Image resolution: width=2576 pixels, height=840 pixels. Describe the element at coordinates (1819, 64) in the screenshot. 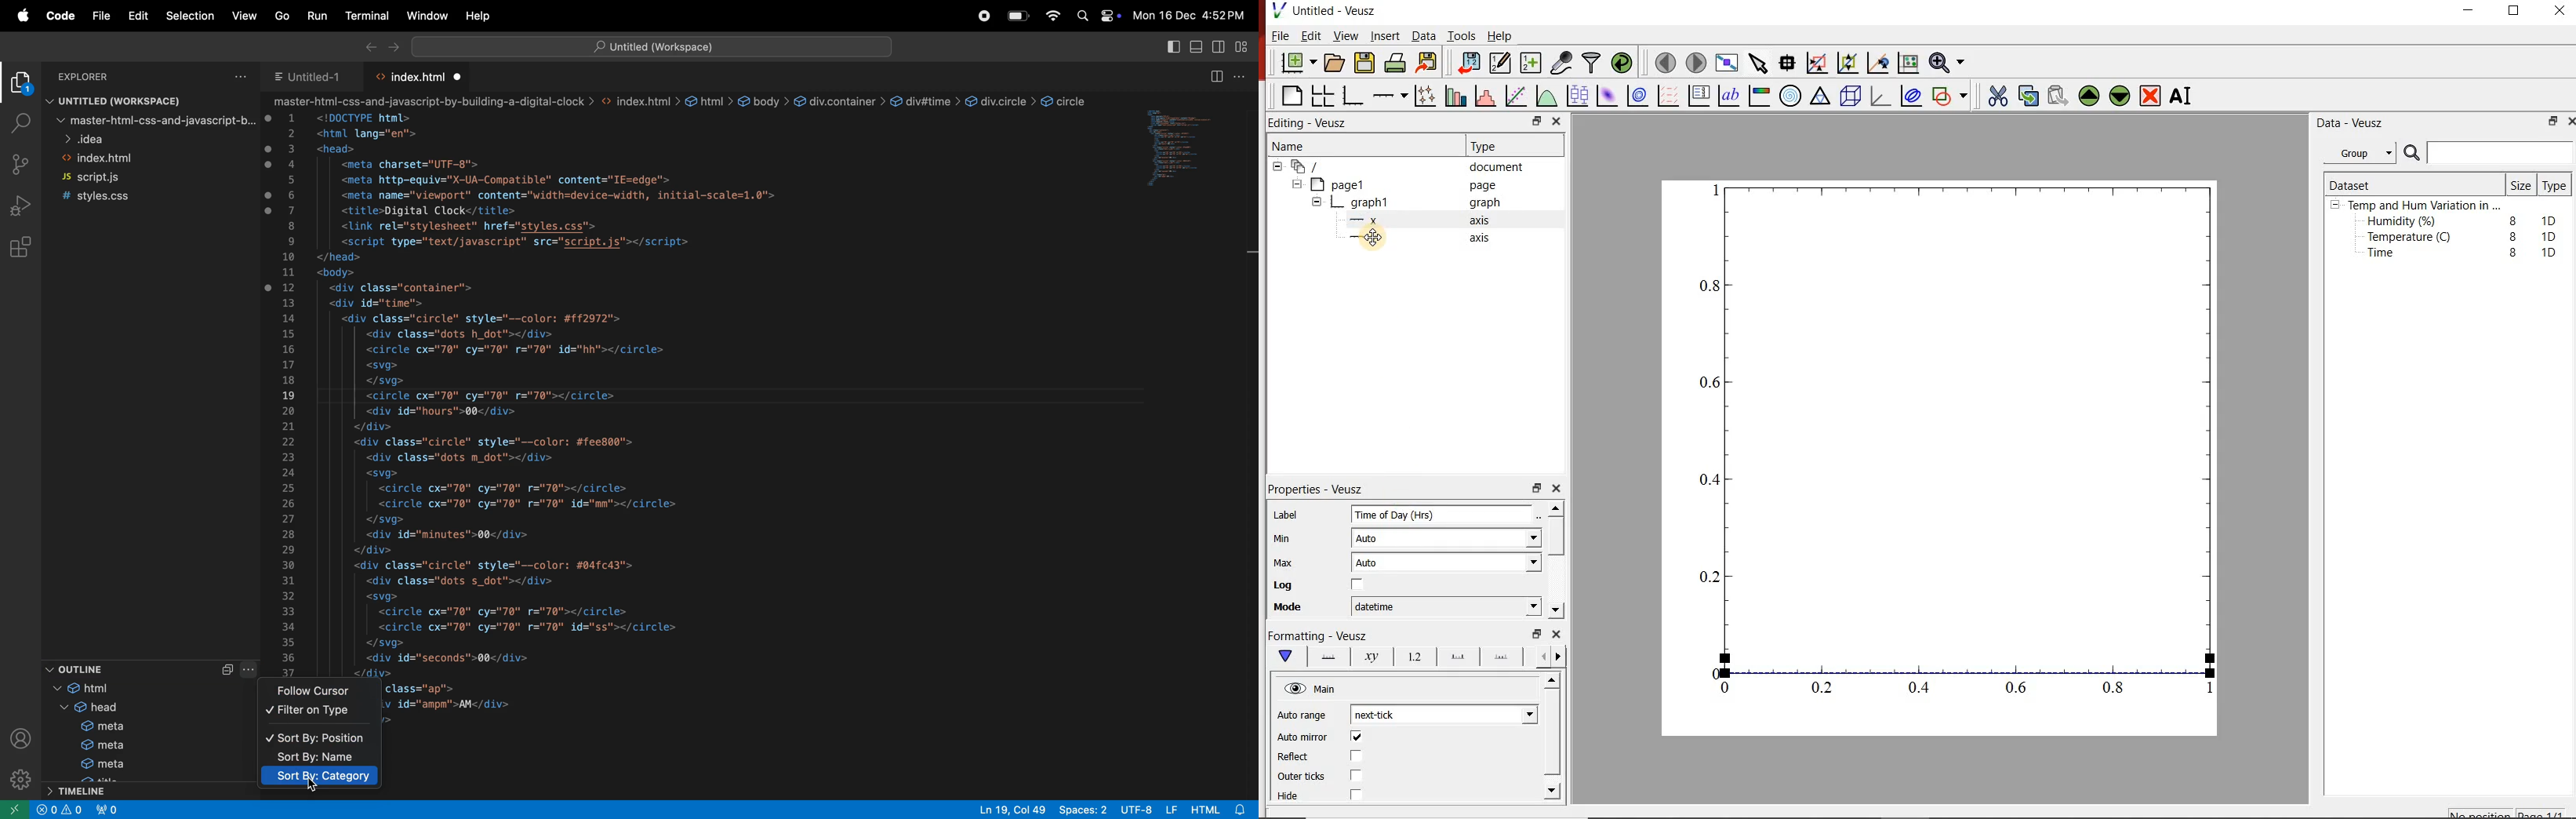

I see `click or draw a rectangle to zoom graph axes` at that location.